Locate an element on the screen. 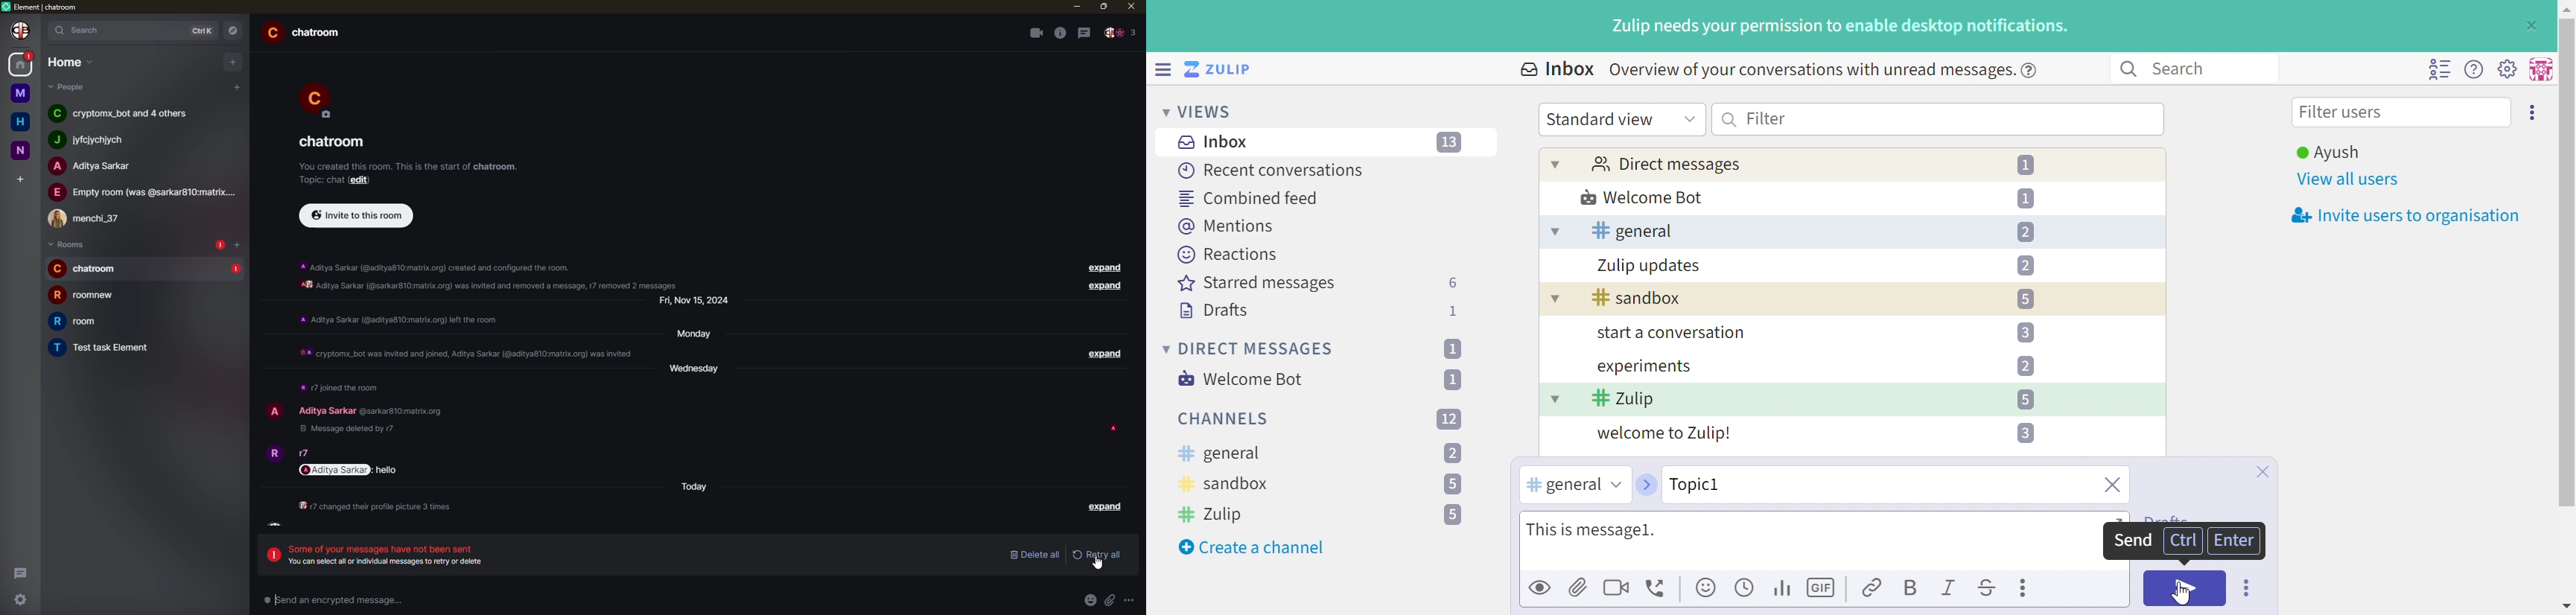 The image size is (2576, 616). Create a channel is located at coordinates (1254, 547).